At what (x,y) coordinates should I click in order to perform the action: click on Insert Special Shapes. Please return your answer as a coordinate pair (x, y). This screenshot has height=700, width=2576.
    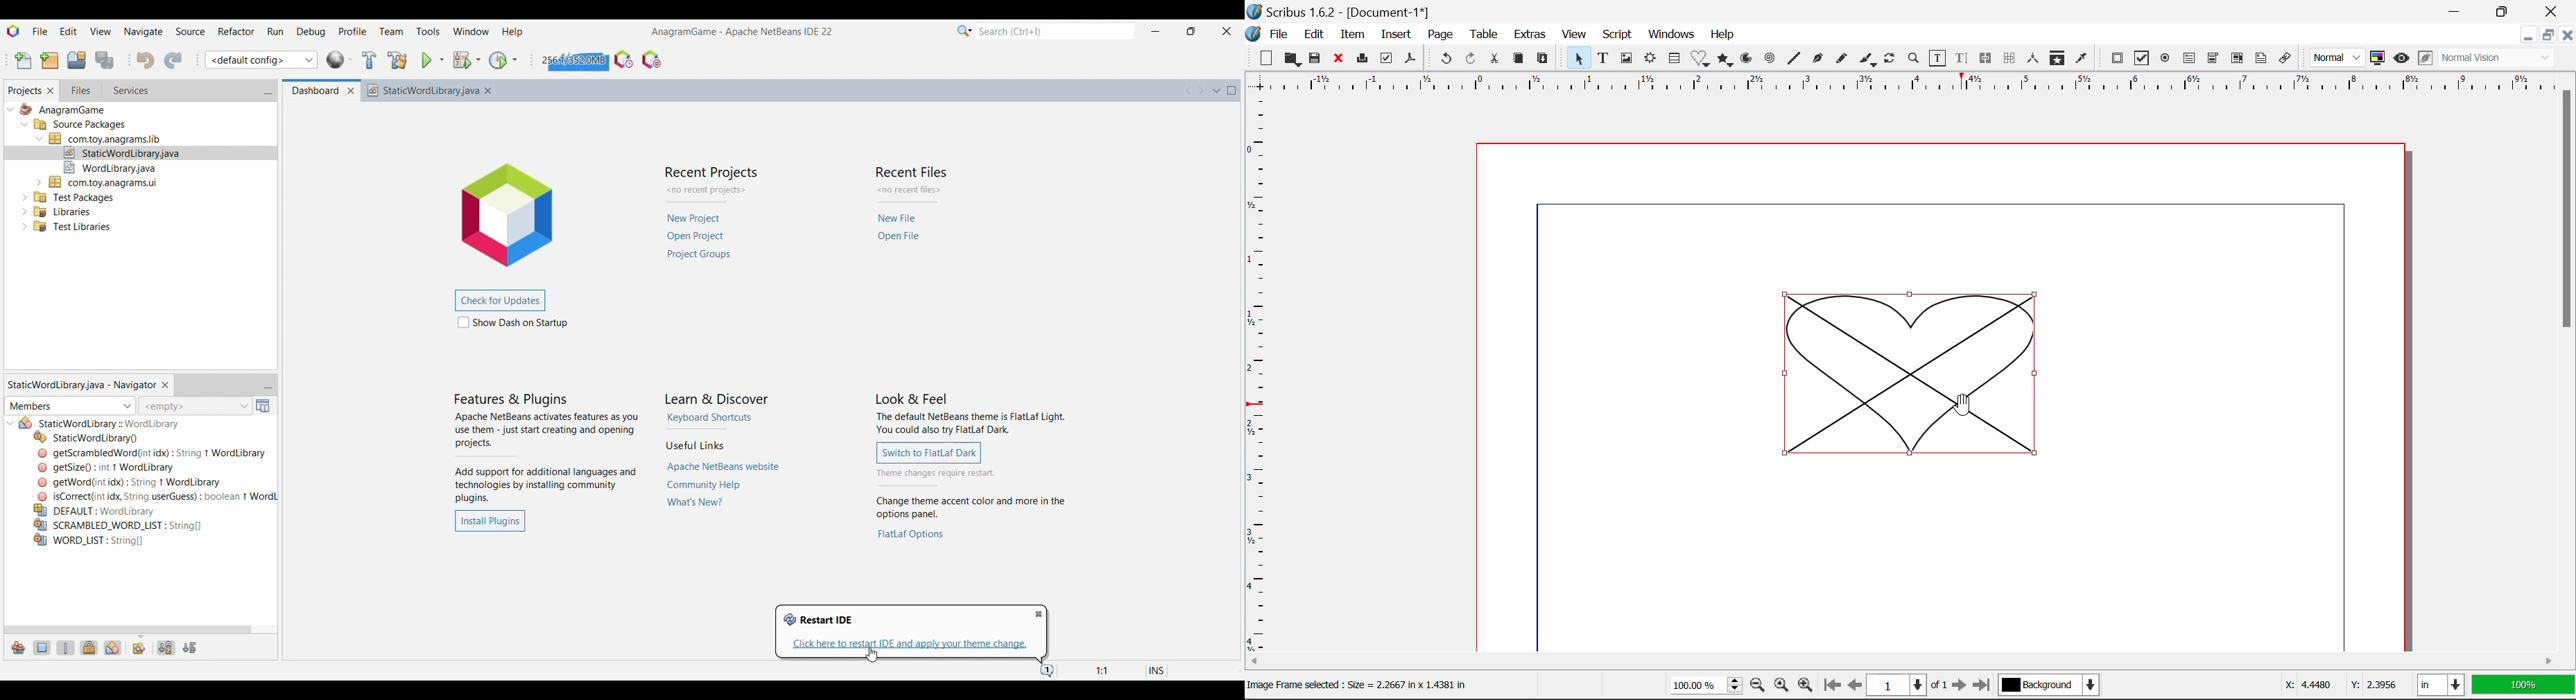
    Looking at the image, I should click on (1701, 60).